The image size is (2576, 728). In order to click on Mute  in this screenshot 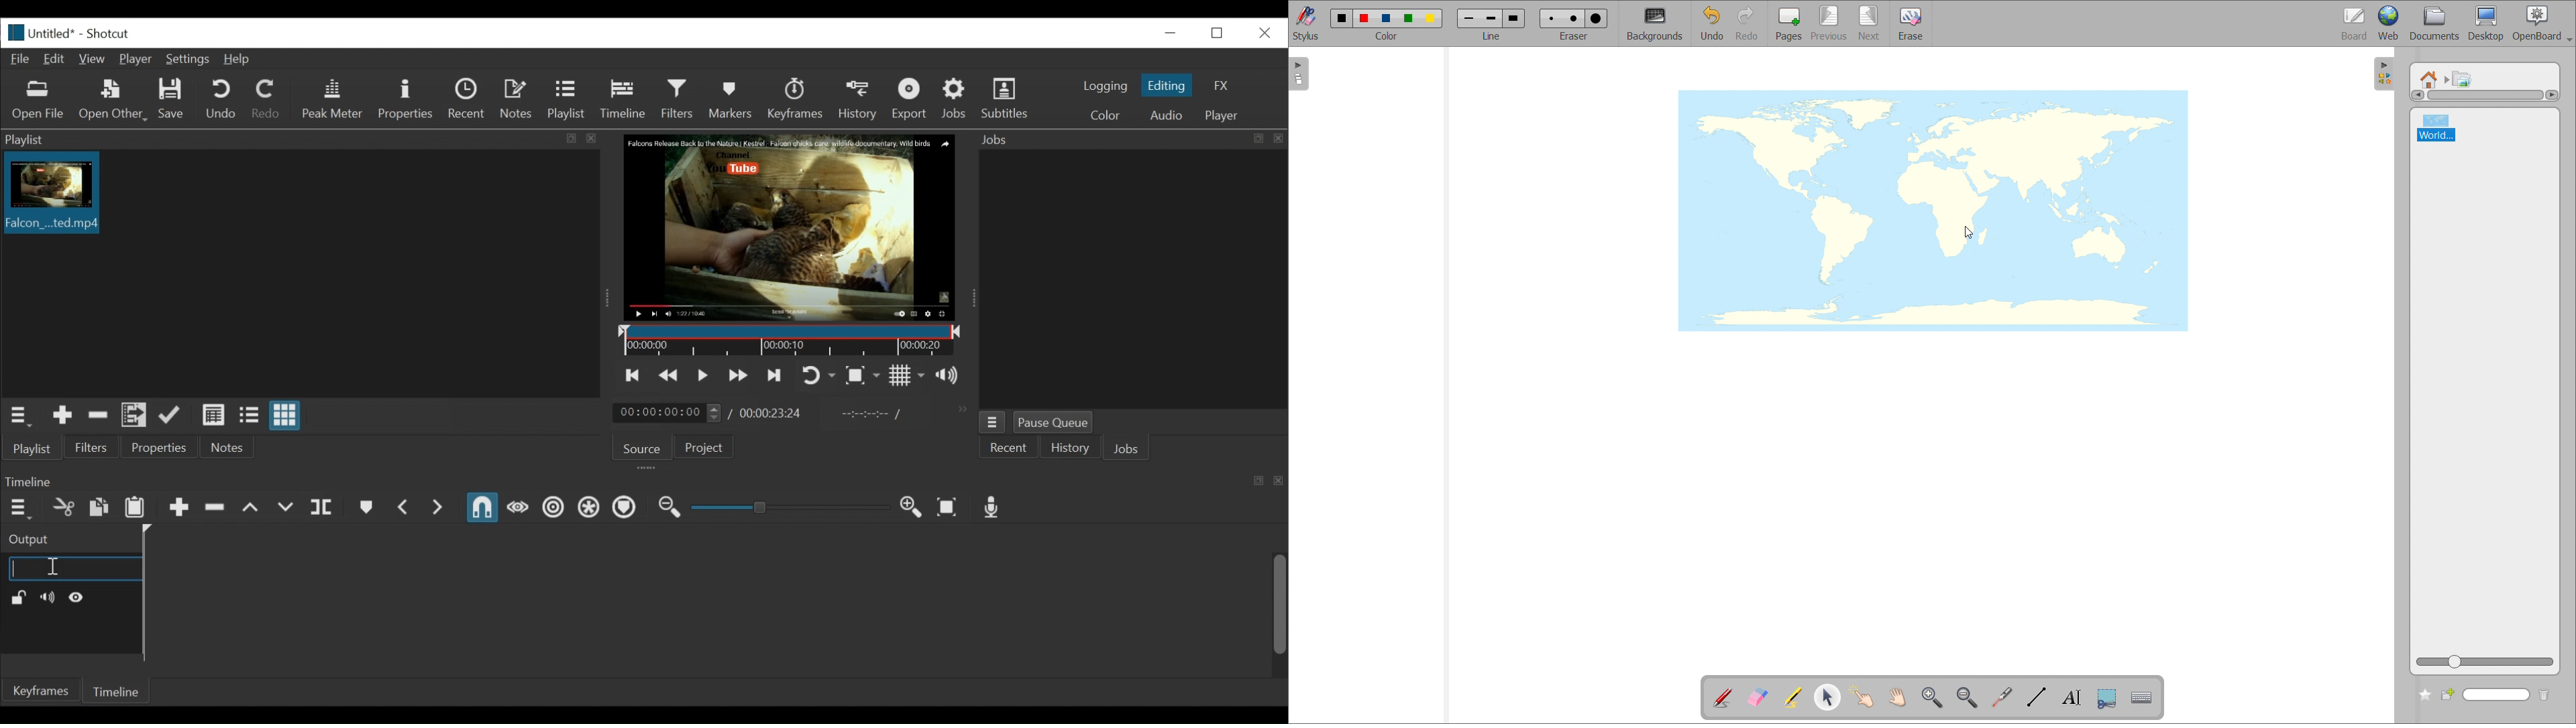, I will do `click(45, 597)`.